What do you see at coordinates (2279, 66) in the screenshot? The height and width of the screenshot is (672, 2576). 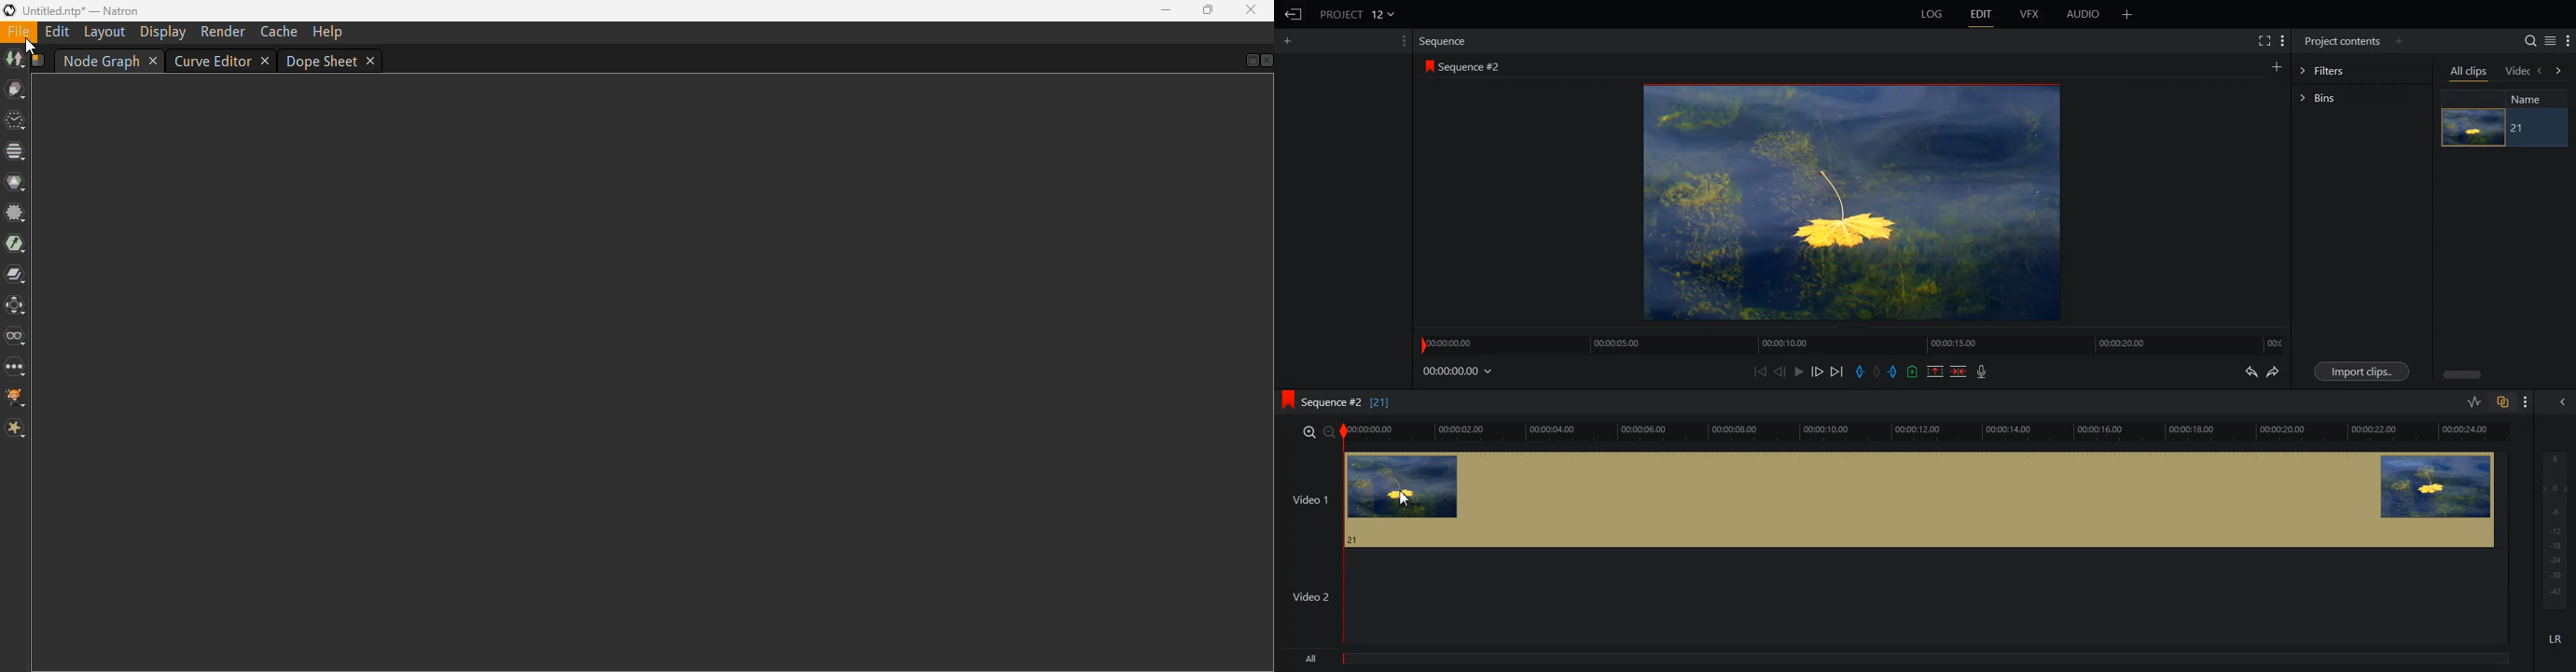 I see `Create New Sequence` at bounding box center [2279, 66].